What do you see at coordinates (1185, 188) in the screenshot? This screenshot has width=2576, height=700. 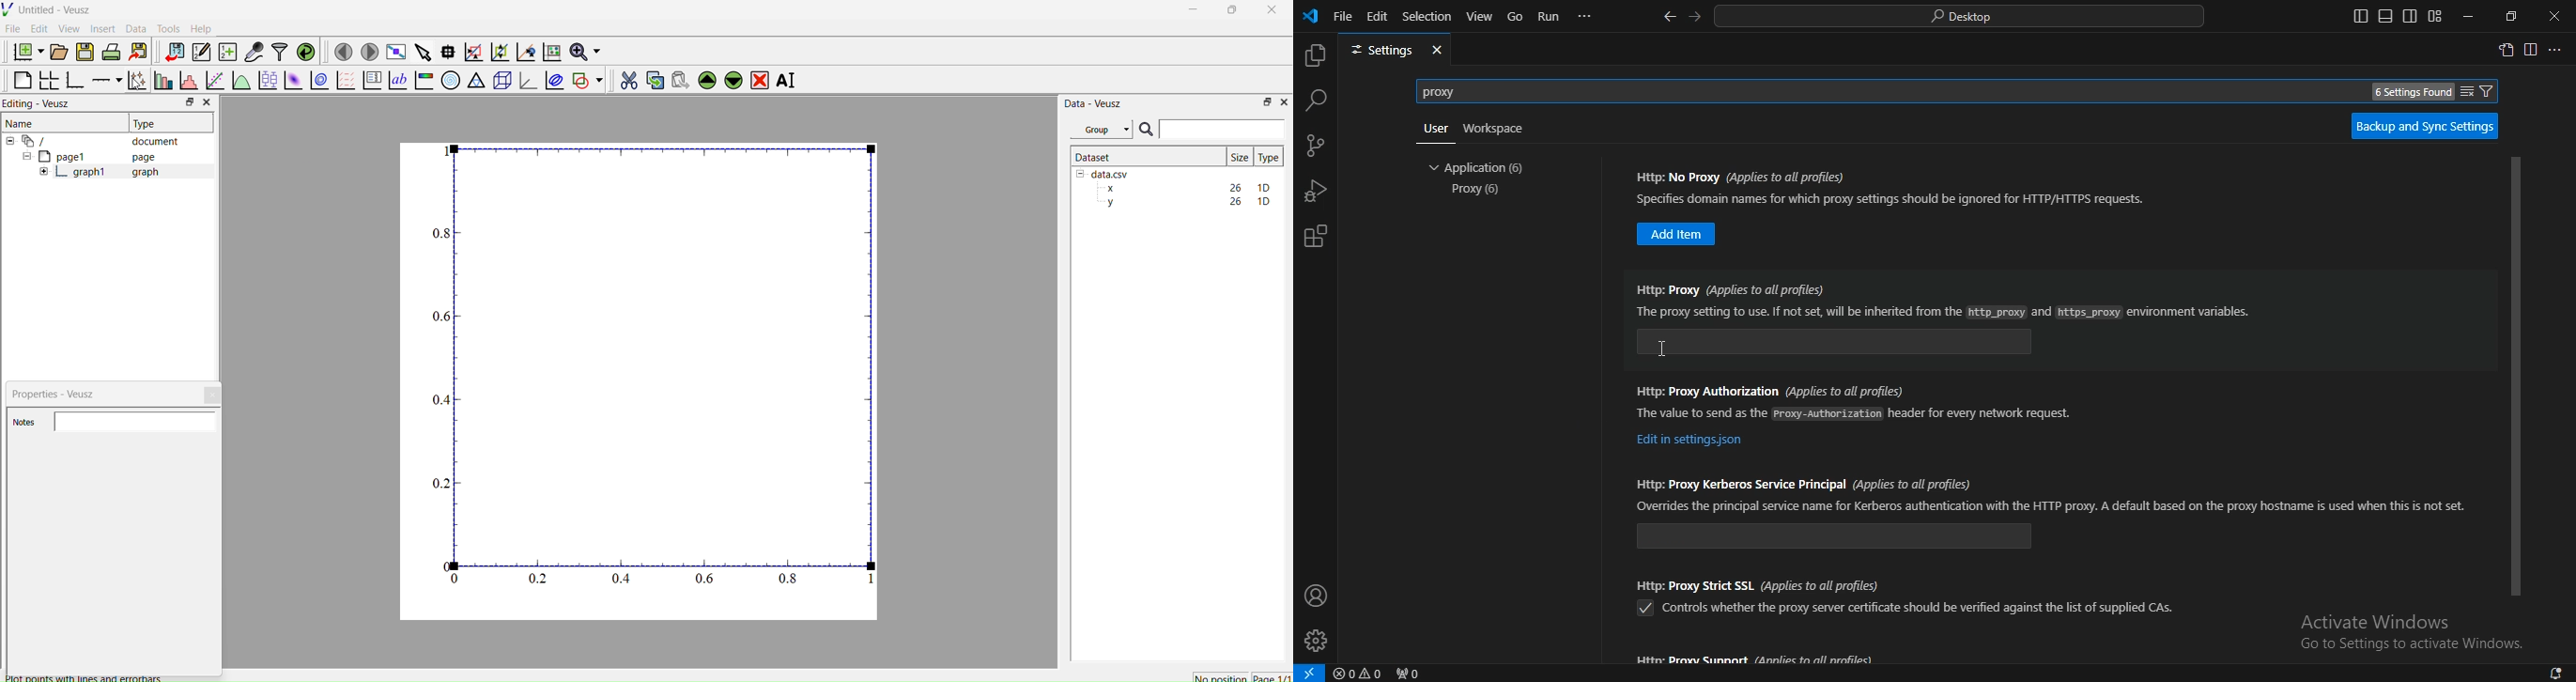 I see `x 26 1D` at bounding box center [1185, 188].